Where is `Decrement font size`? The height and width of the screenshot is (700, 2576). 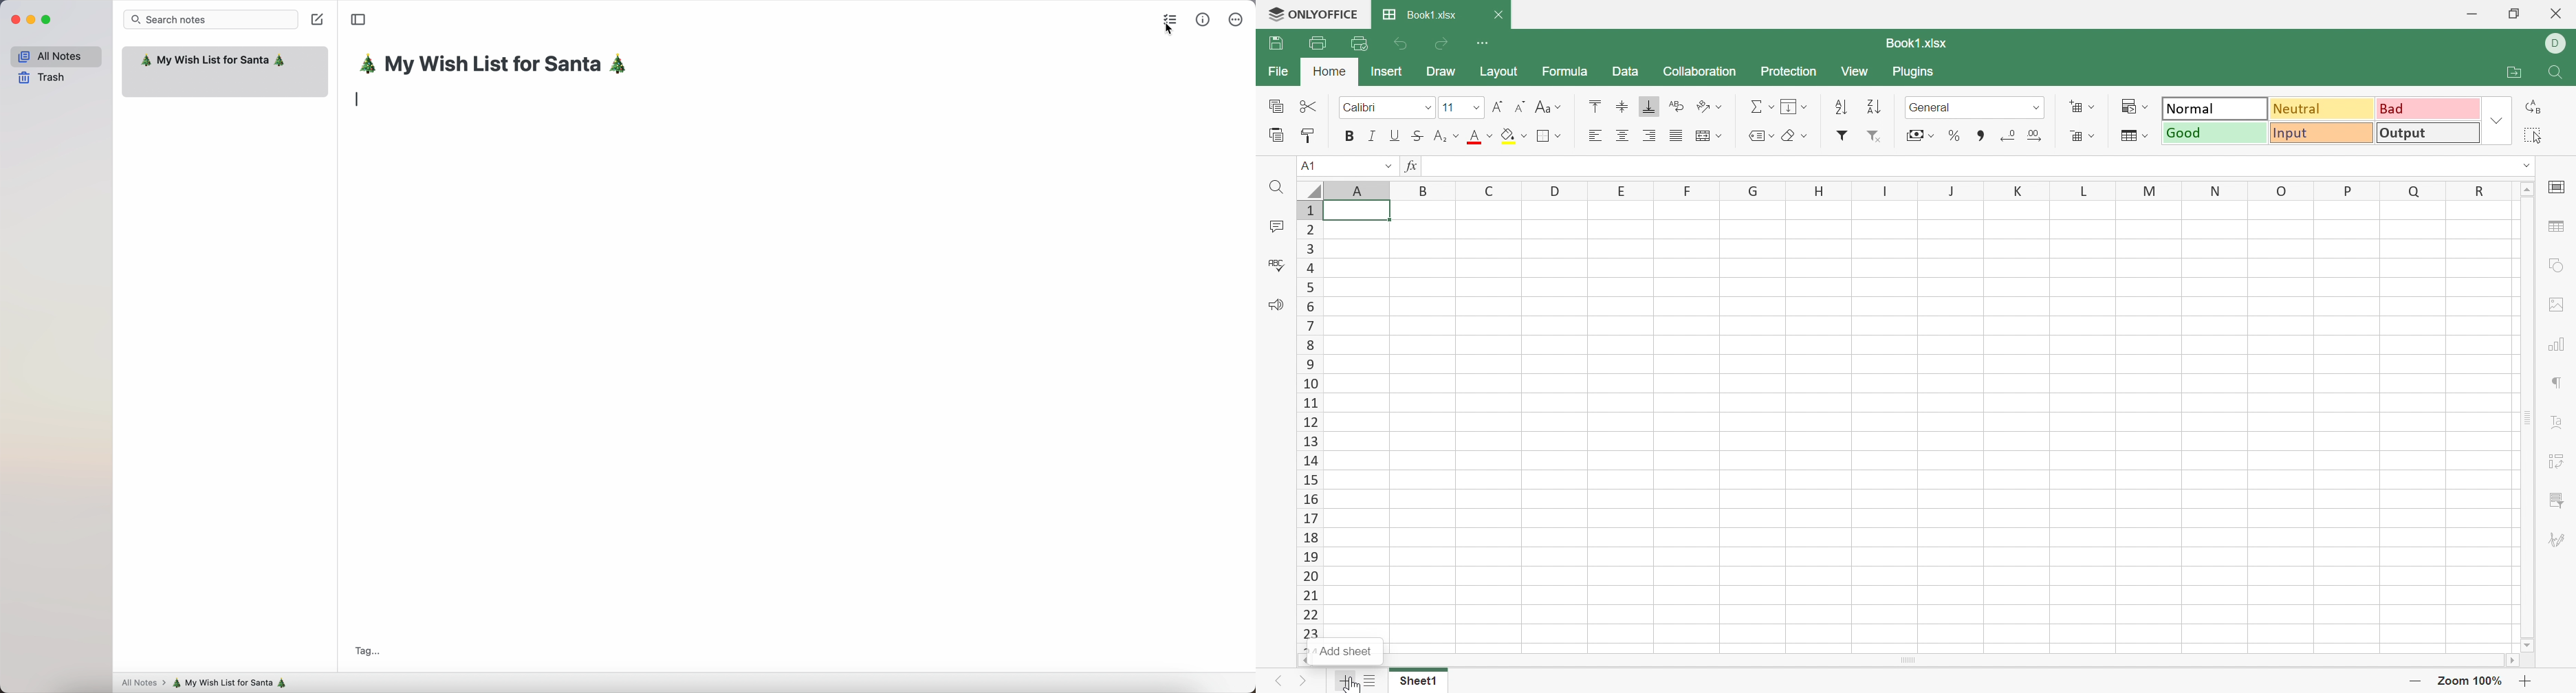 Decrement font size is located at coordinates (1518, 106).